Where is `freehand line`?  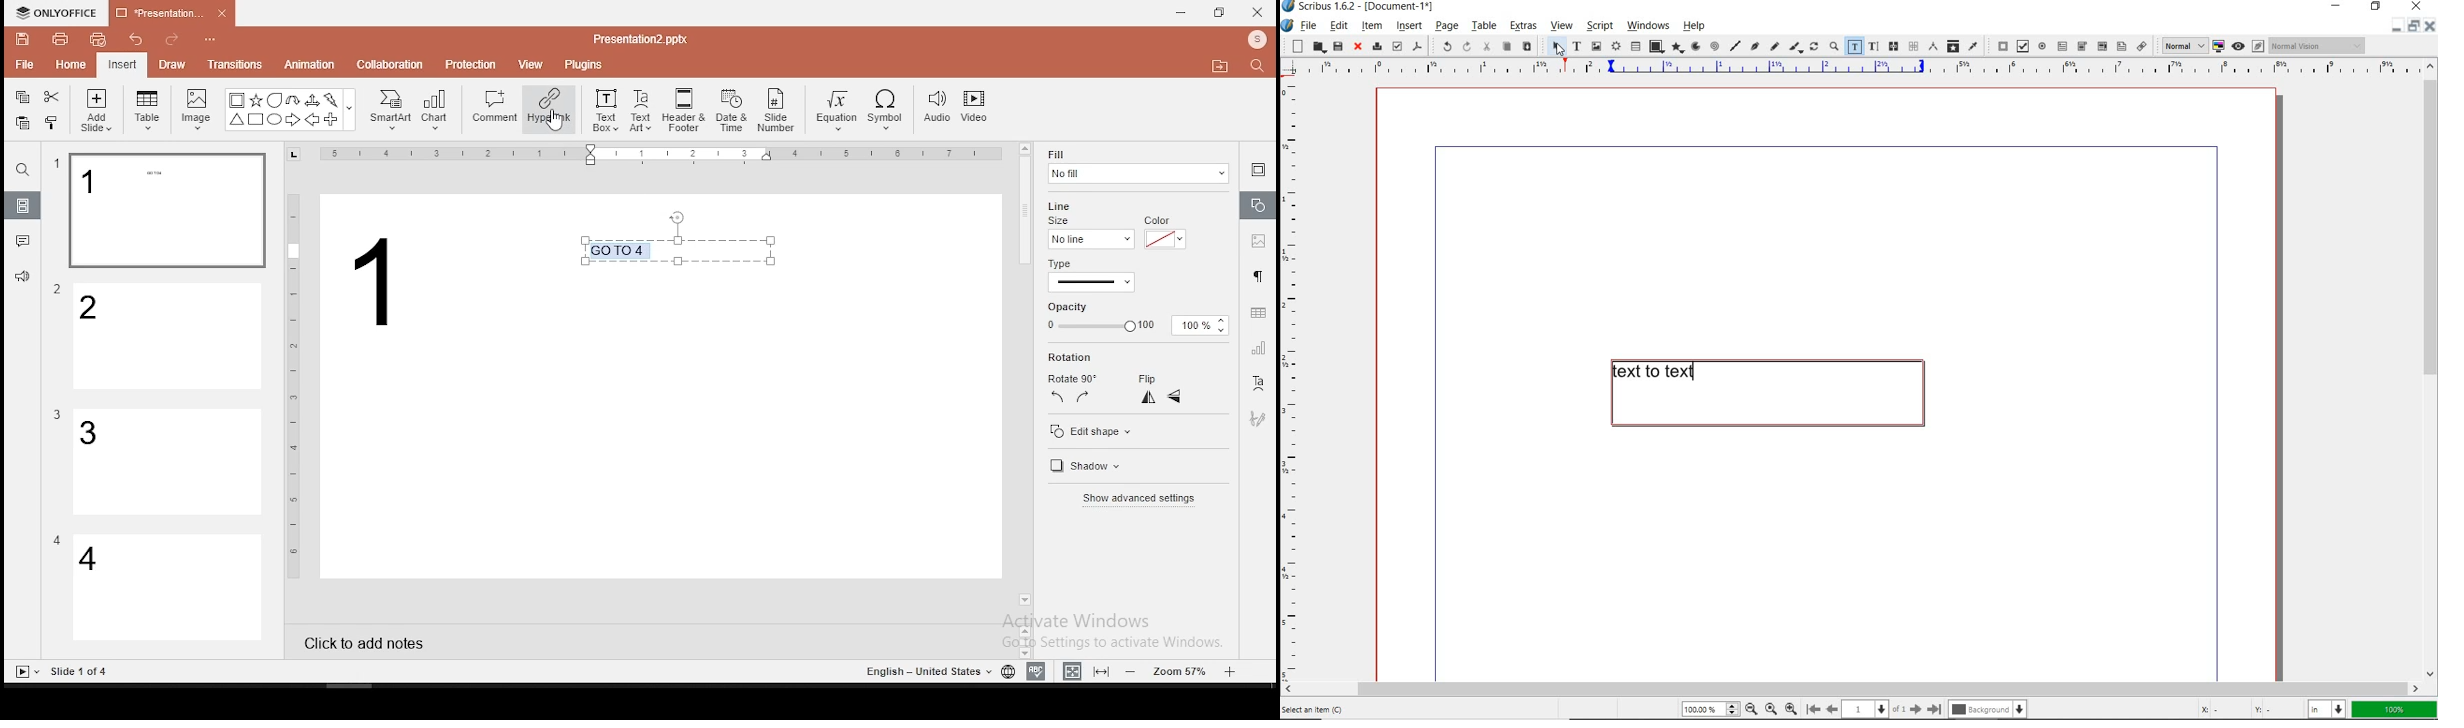
freehand line is located at coordinates (1773, 47).